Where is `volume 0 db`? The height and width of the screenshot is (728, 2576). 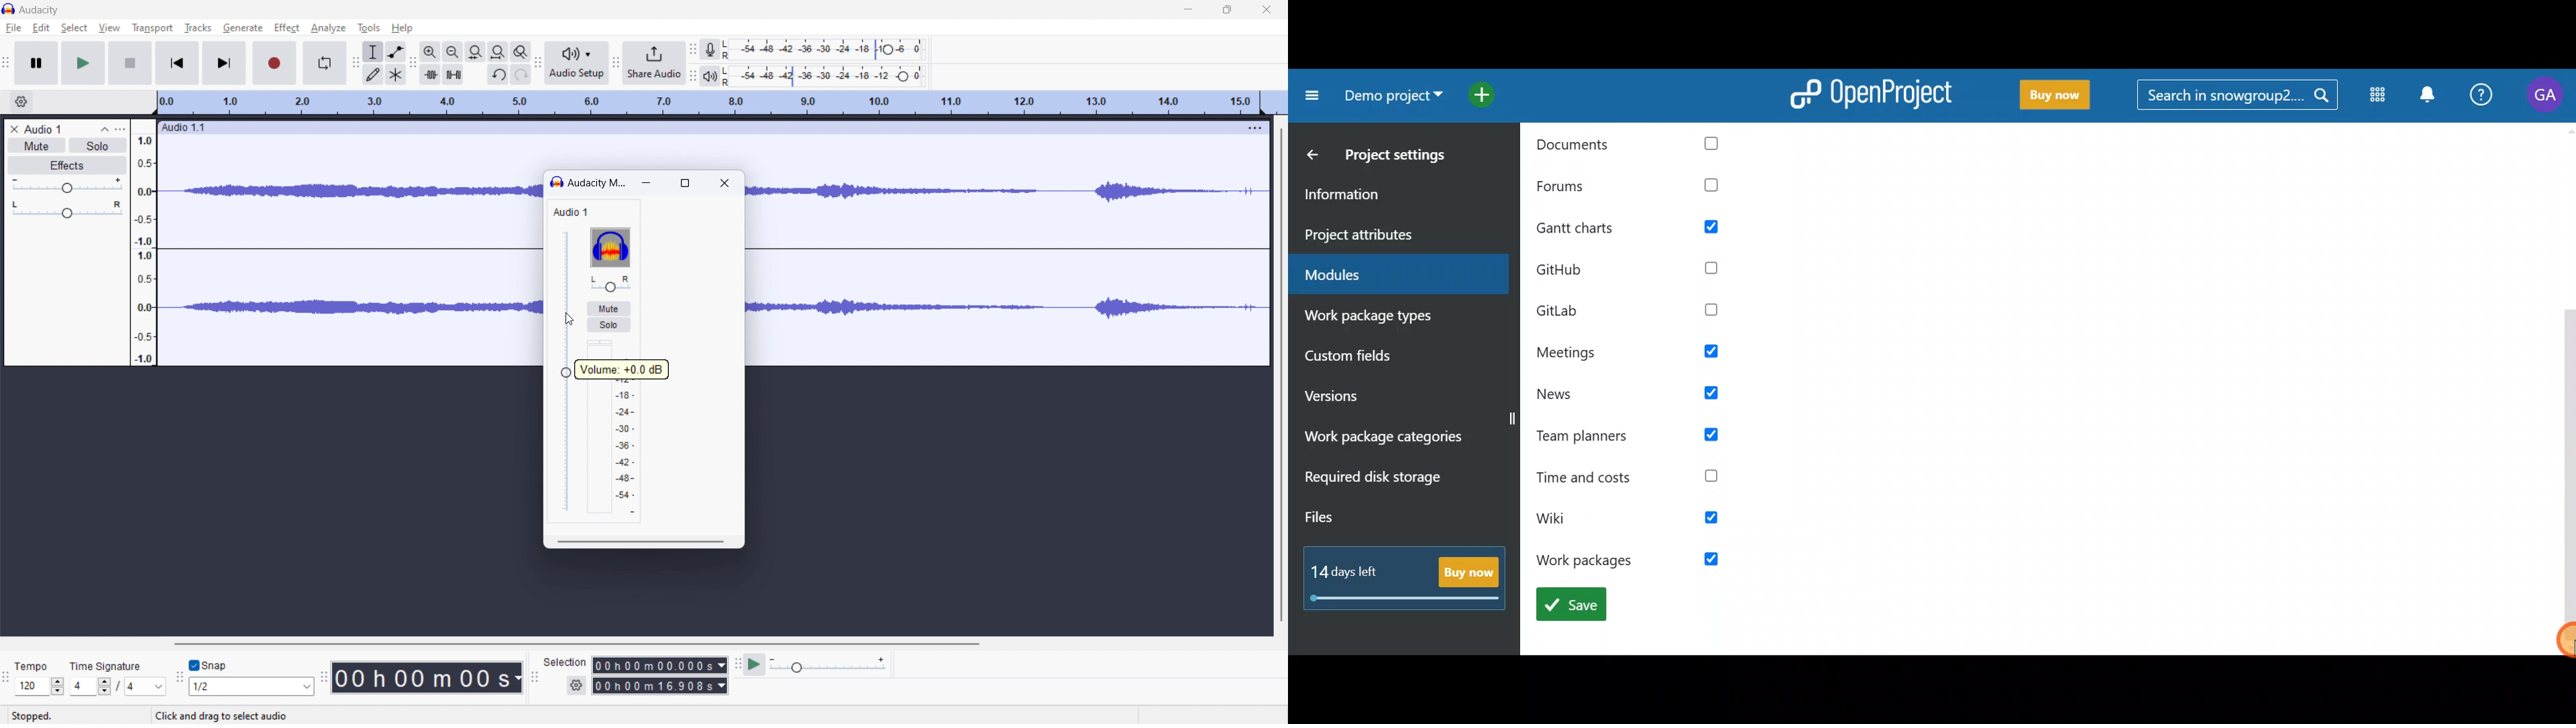 volume 0 db is located at coordinates (622, 370).